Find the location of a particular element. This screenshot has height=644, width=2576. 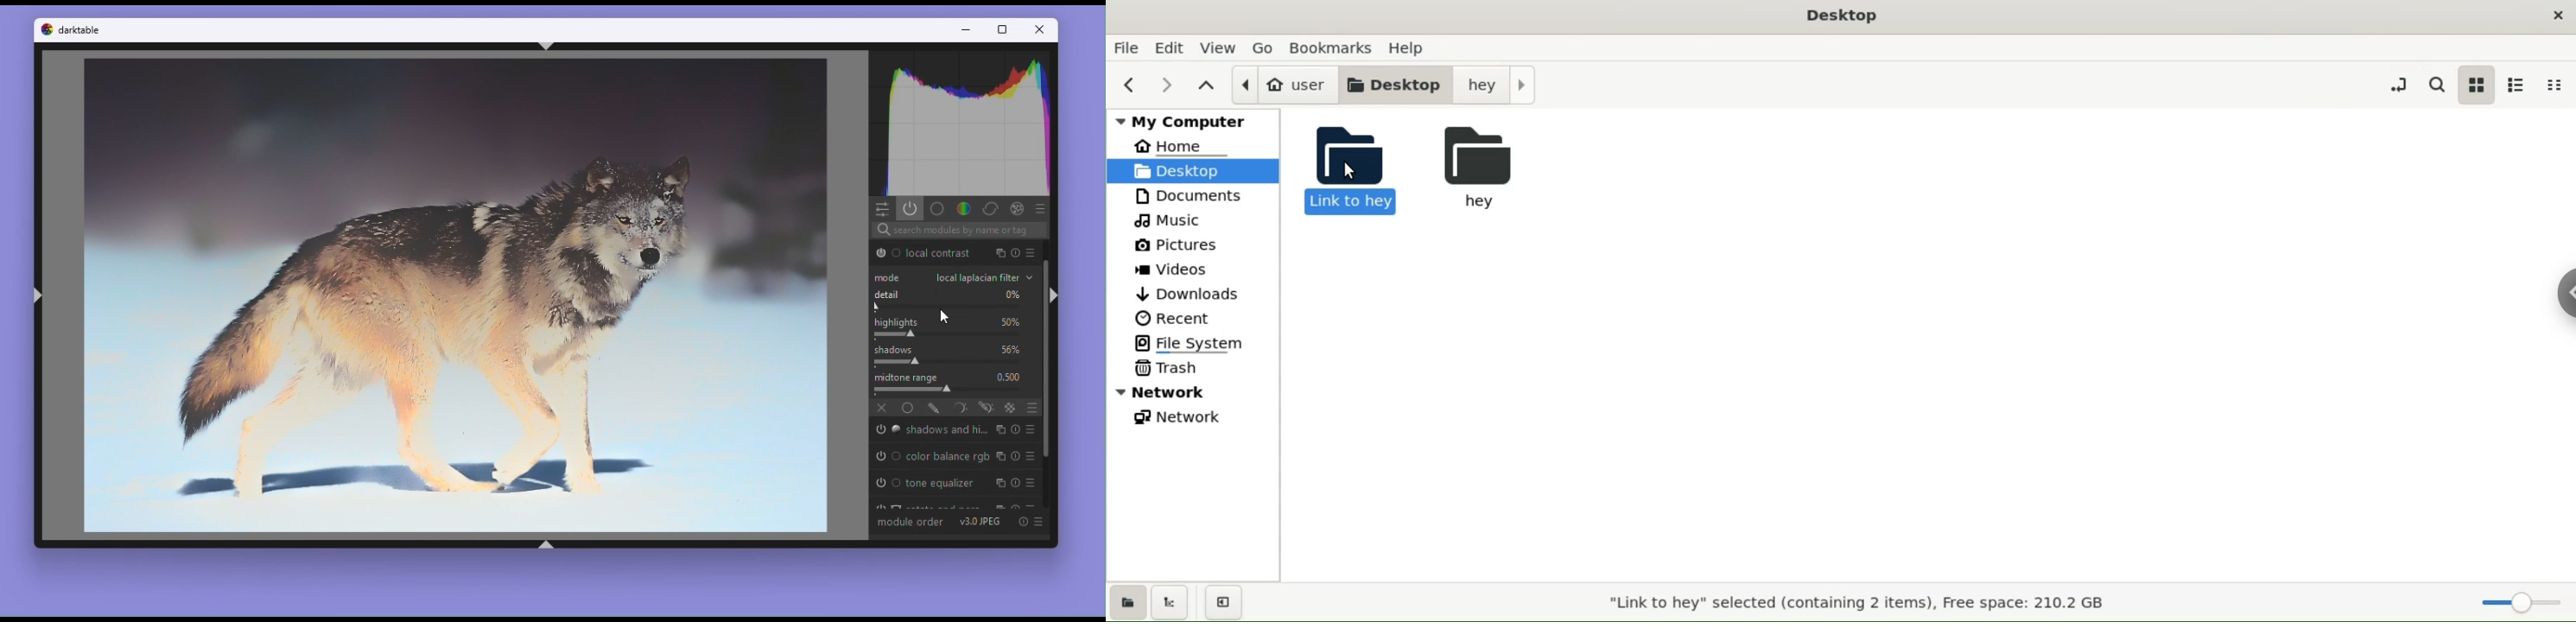

Image is located at coordinates (456, 295).